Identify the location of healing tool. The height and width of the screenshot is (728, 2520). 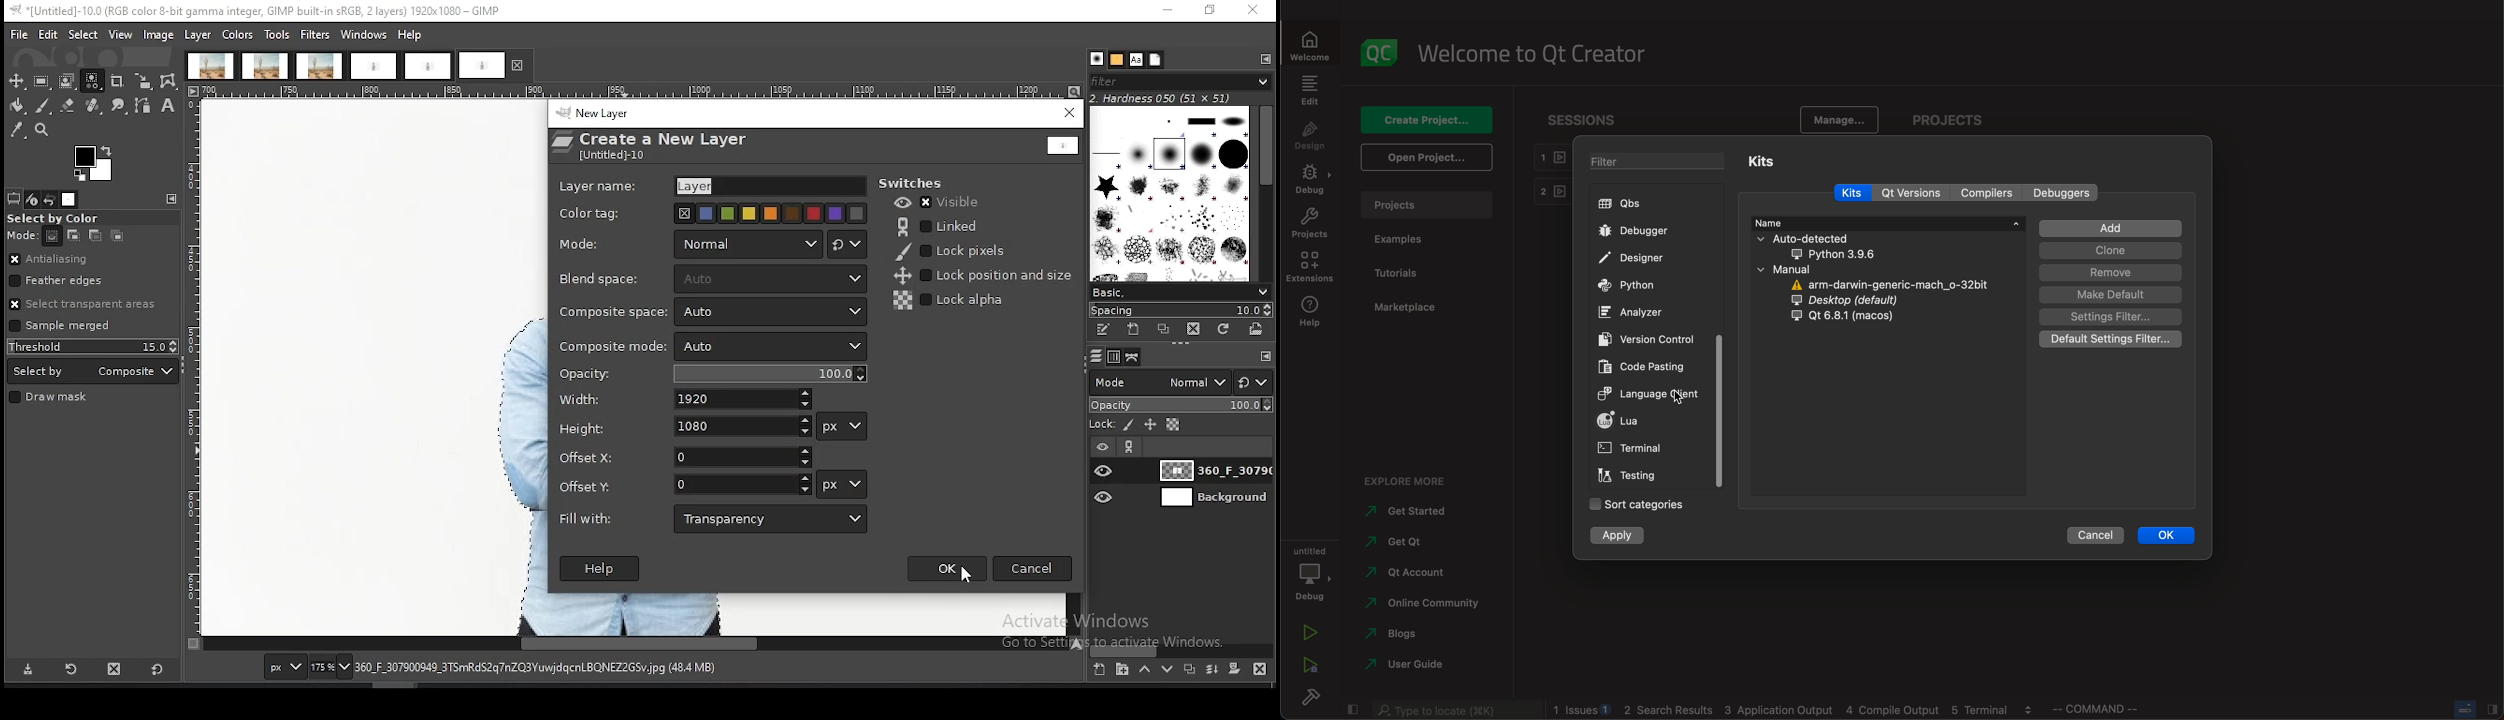
(94, 106).